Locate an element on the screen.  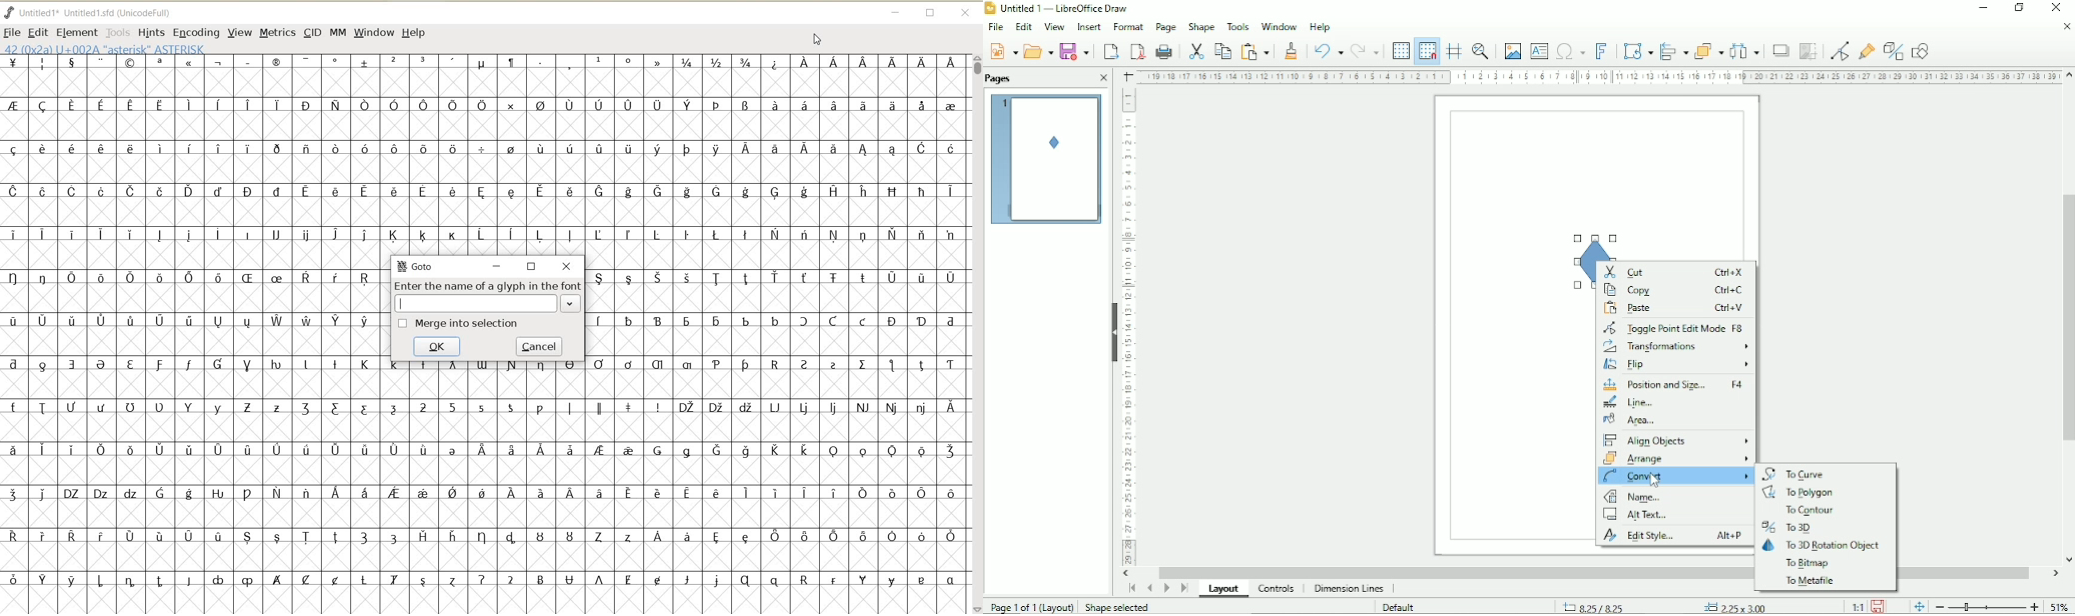
Window is located at coordinates (1277, 25).